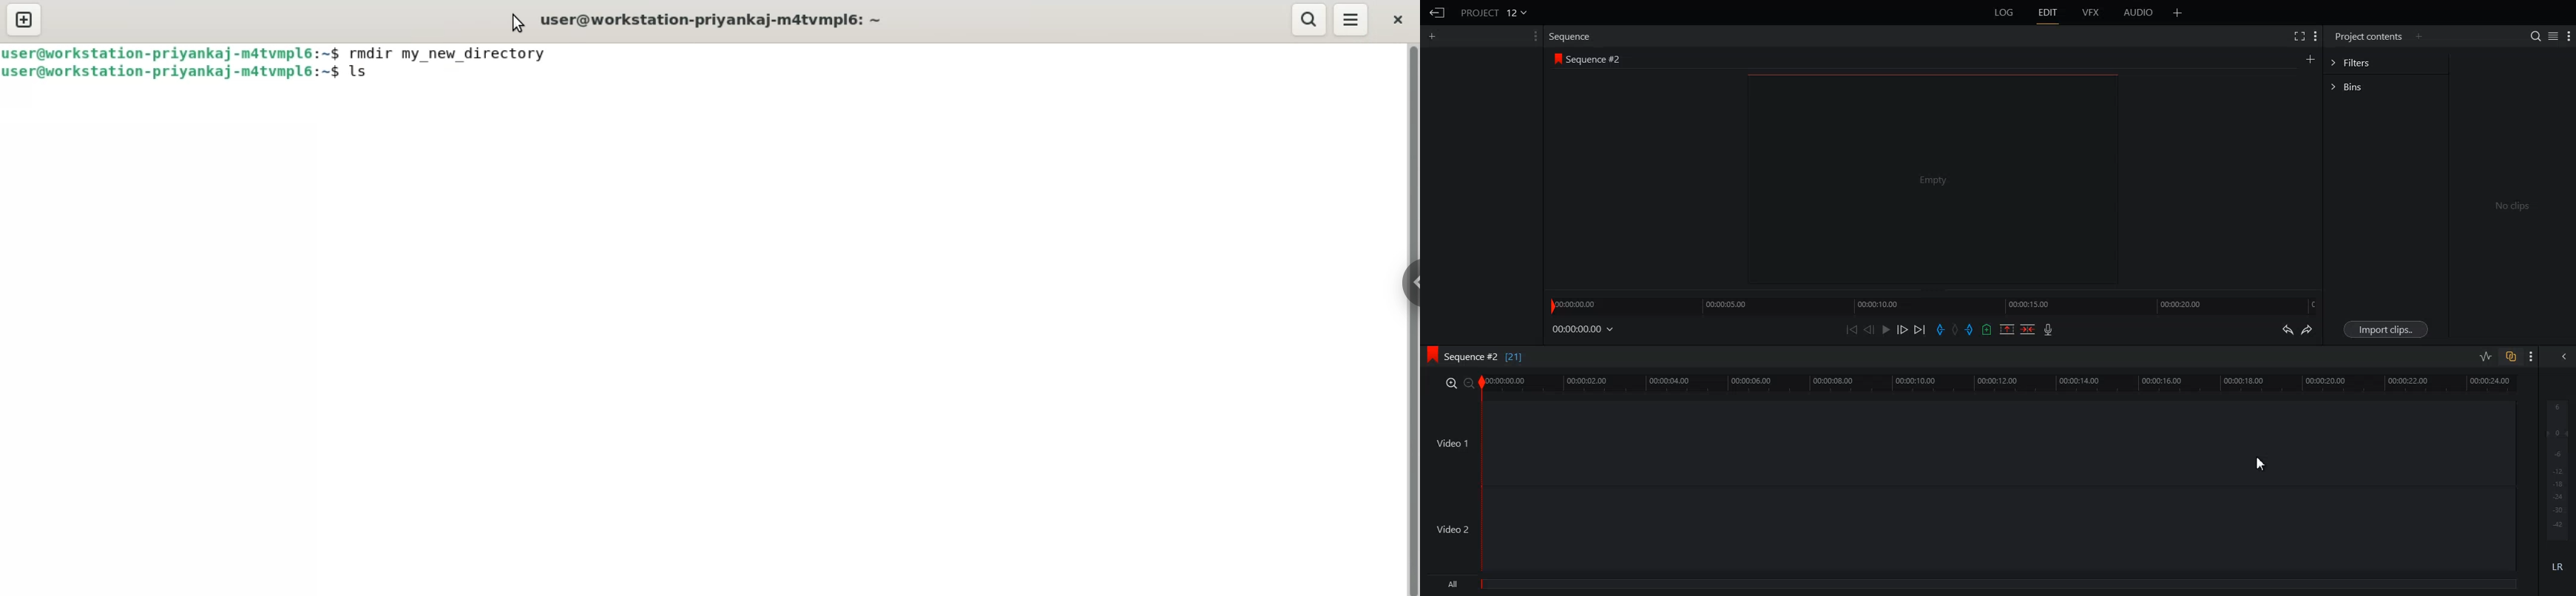 The height and width of the screenshot is (616, 2576). I want to click on Search, so click(2530, 35).